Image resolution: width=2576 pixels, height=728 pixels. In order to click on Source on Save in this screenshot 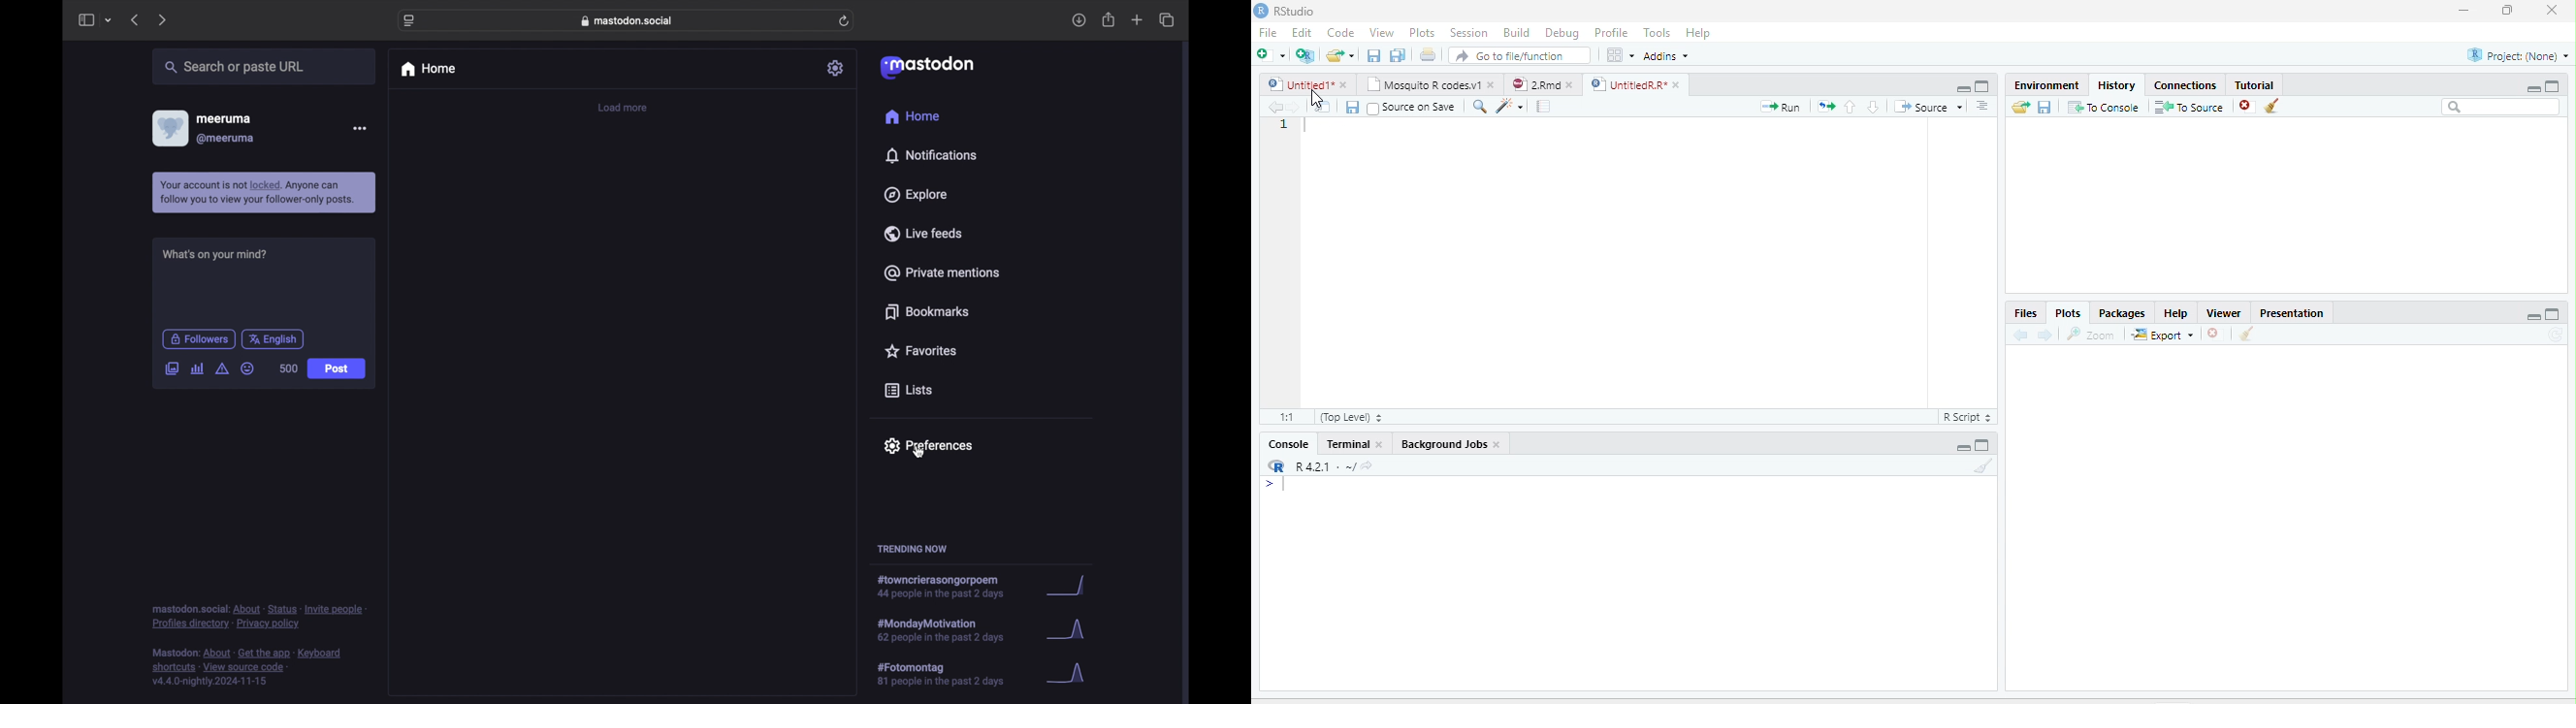, I will do `click(1411, 107)`.